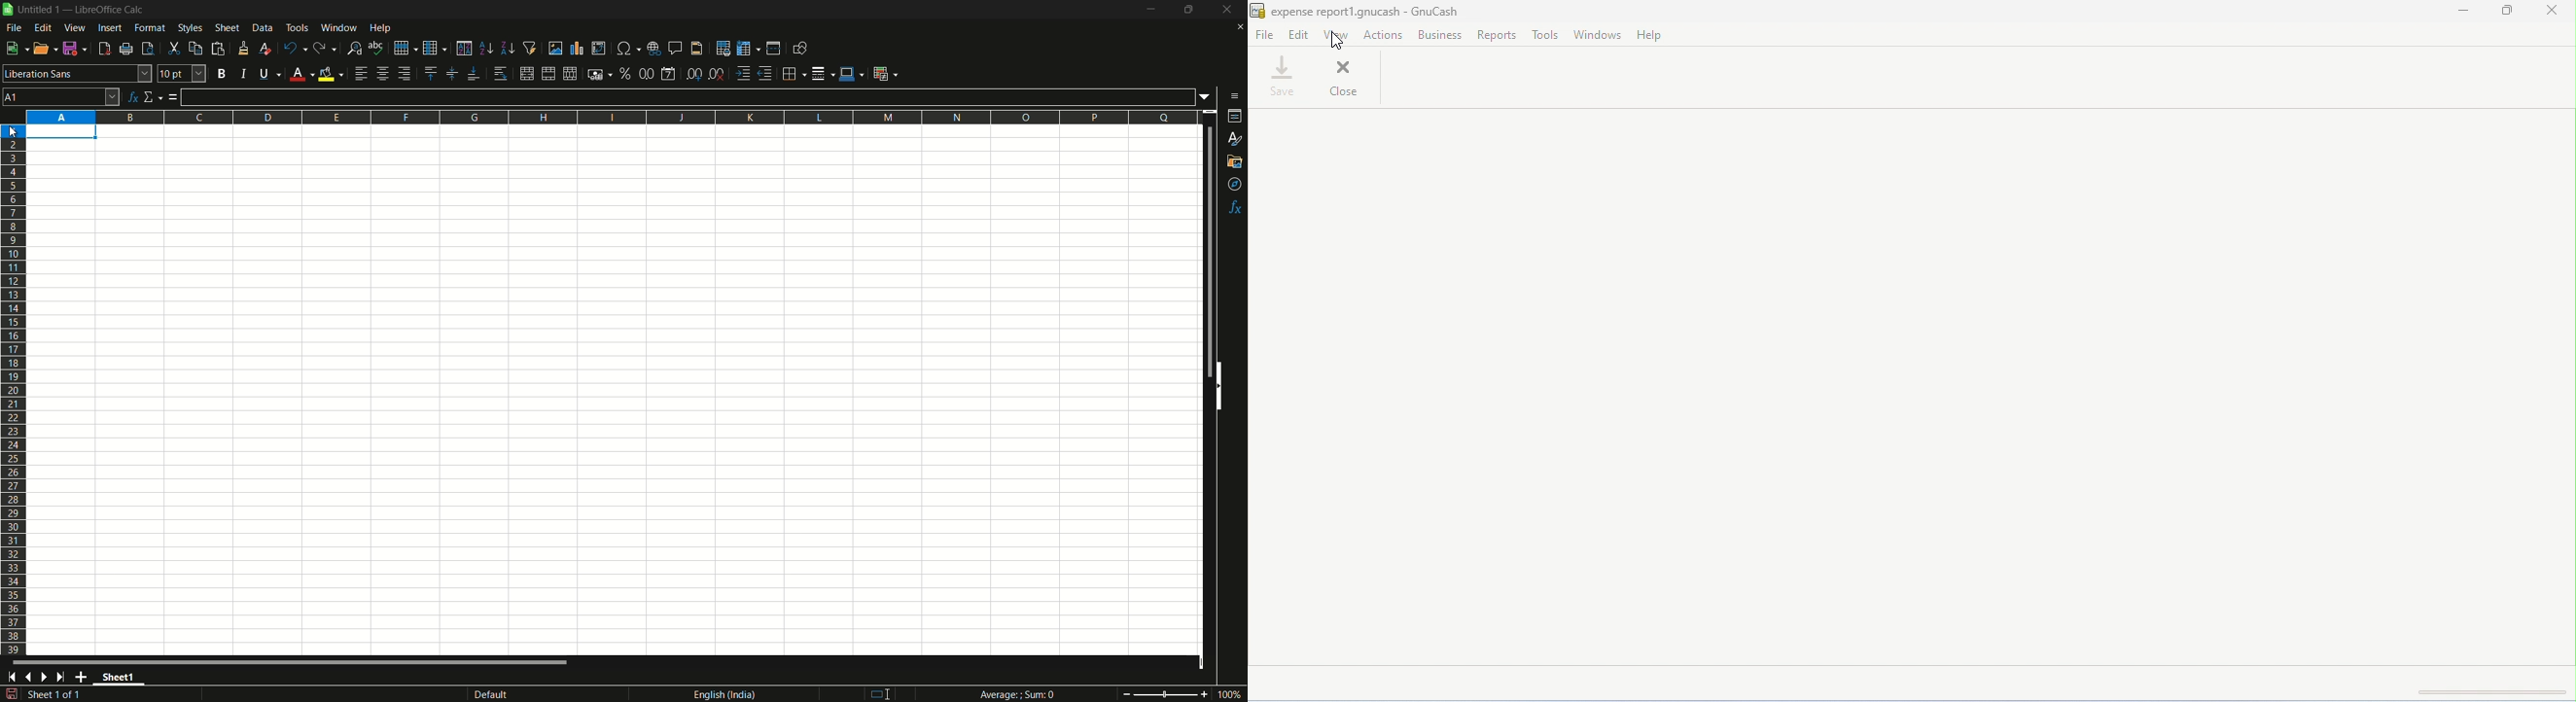 The height and width of the screenshot is (728, 2576). What do you see at coordinates (799, 48) in the screenshot?
I see `show draw functions` at bounding box center [799, 48].